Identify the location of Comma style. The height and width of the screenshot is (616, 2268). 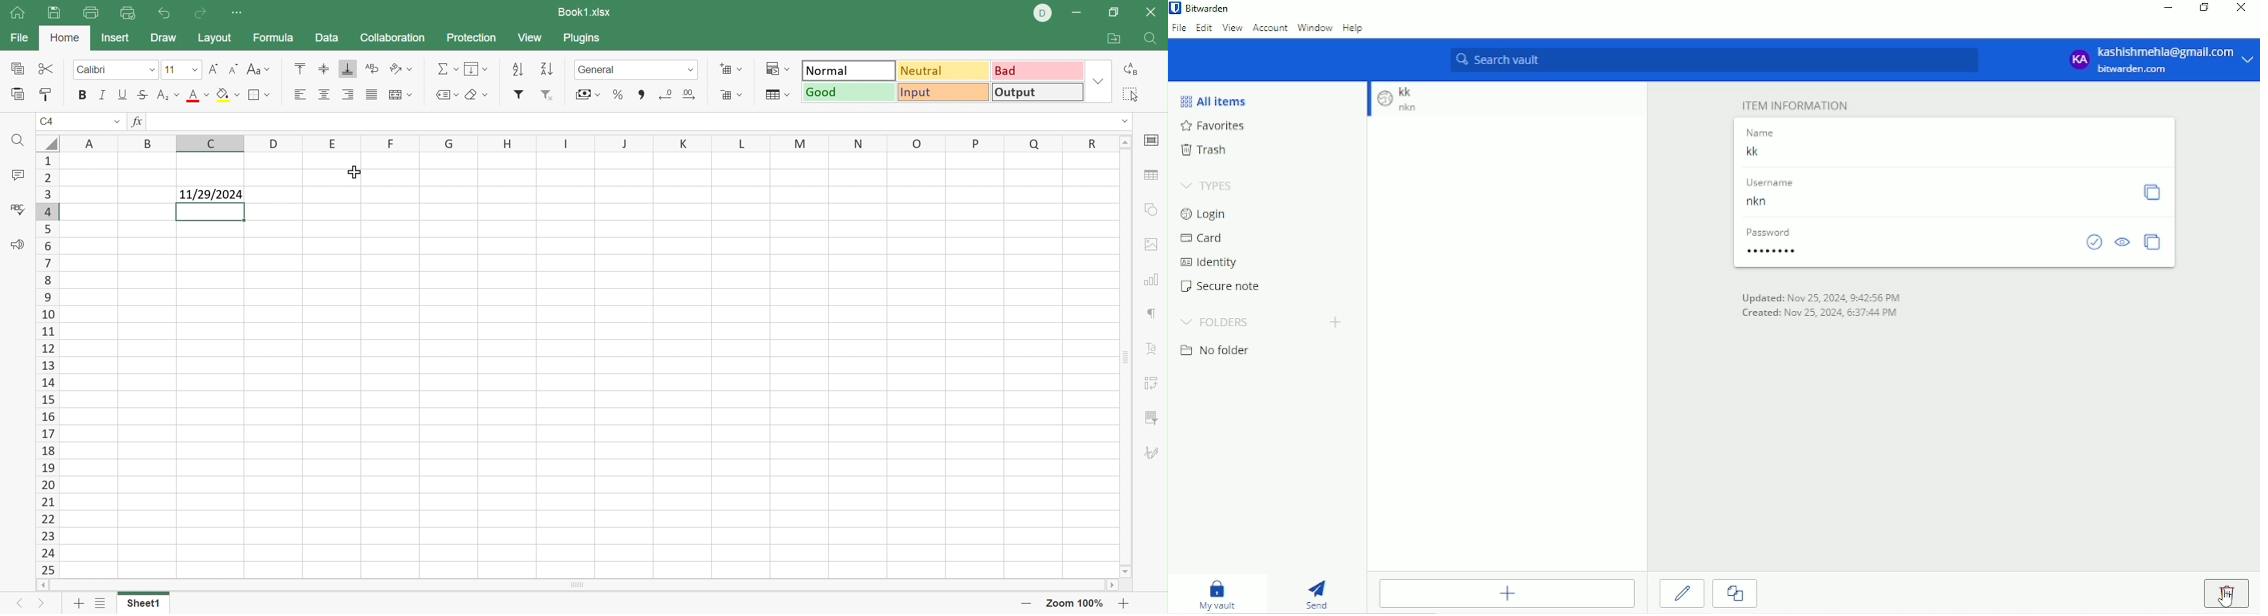
(643, 94).